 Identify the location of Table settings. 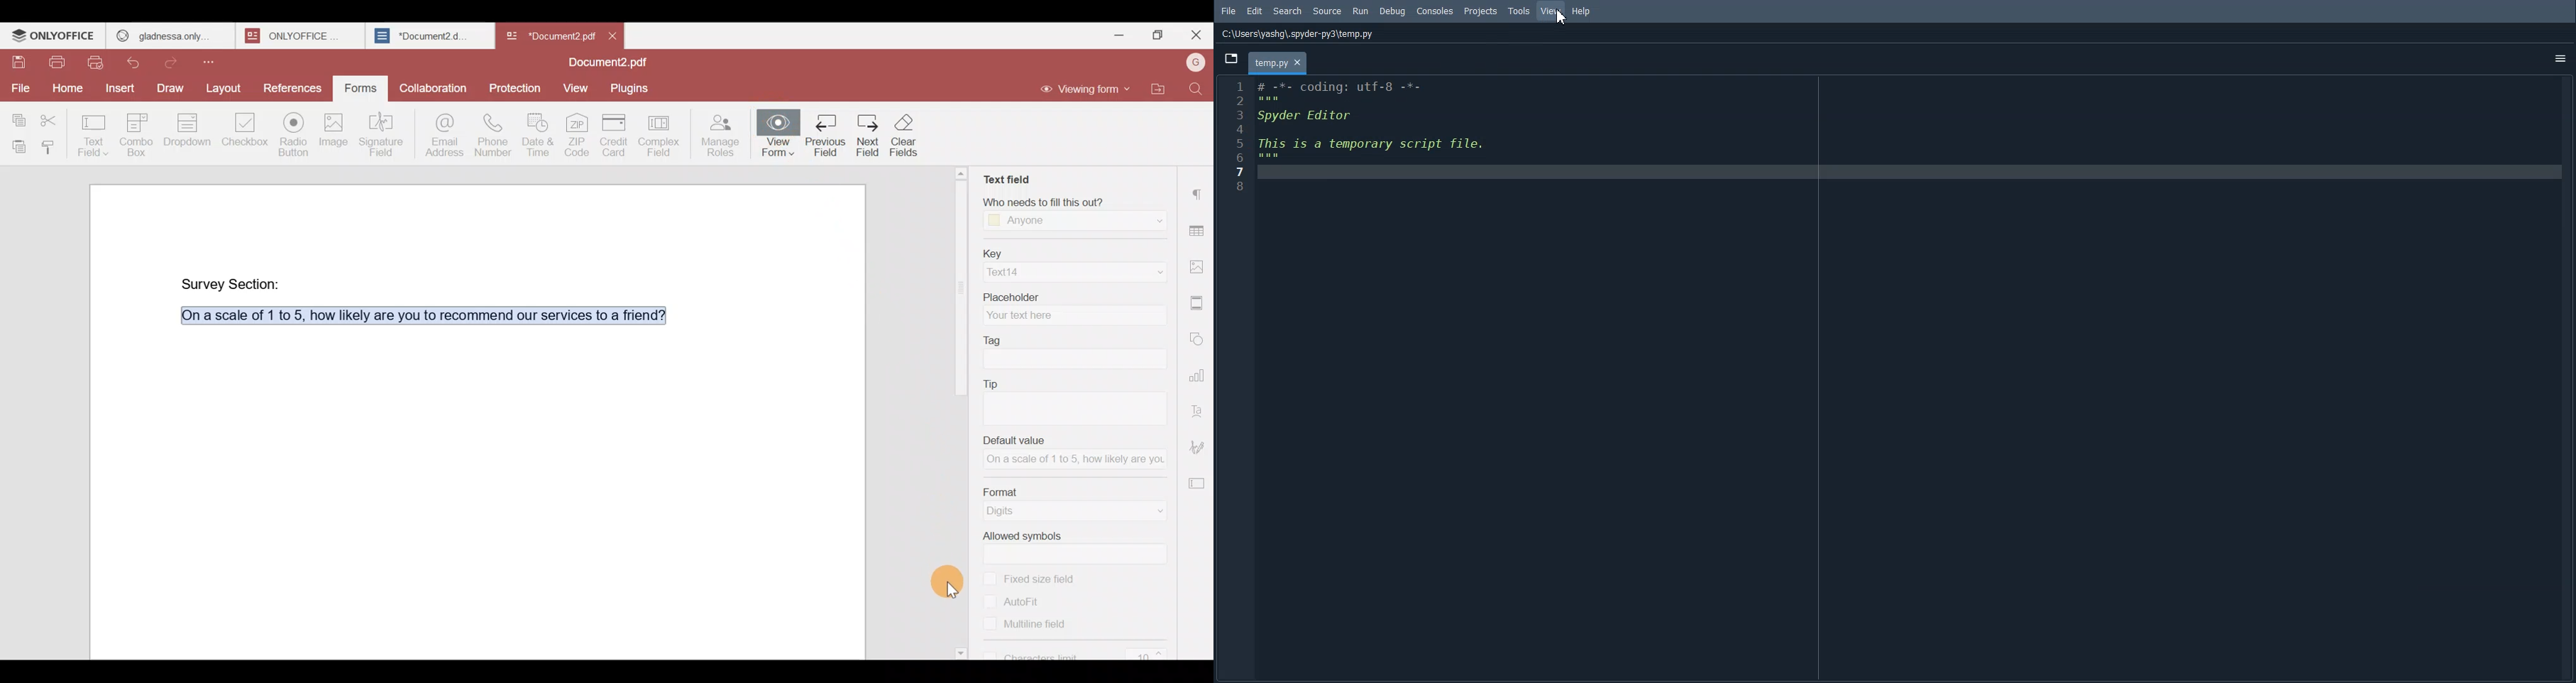
(1199, 230).